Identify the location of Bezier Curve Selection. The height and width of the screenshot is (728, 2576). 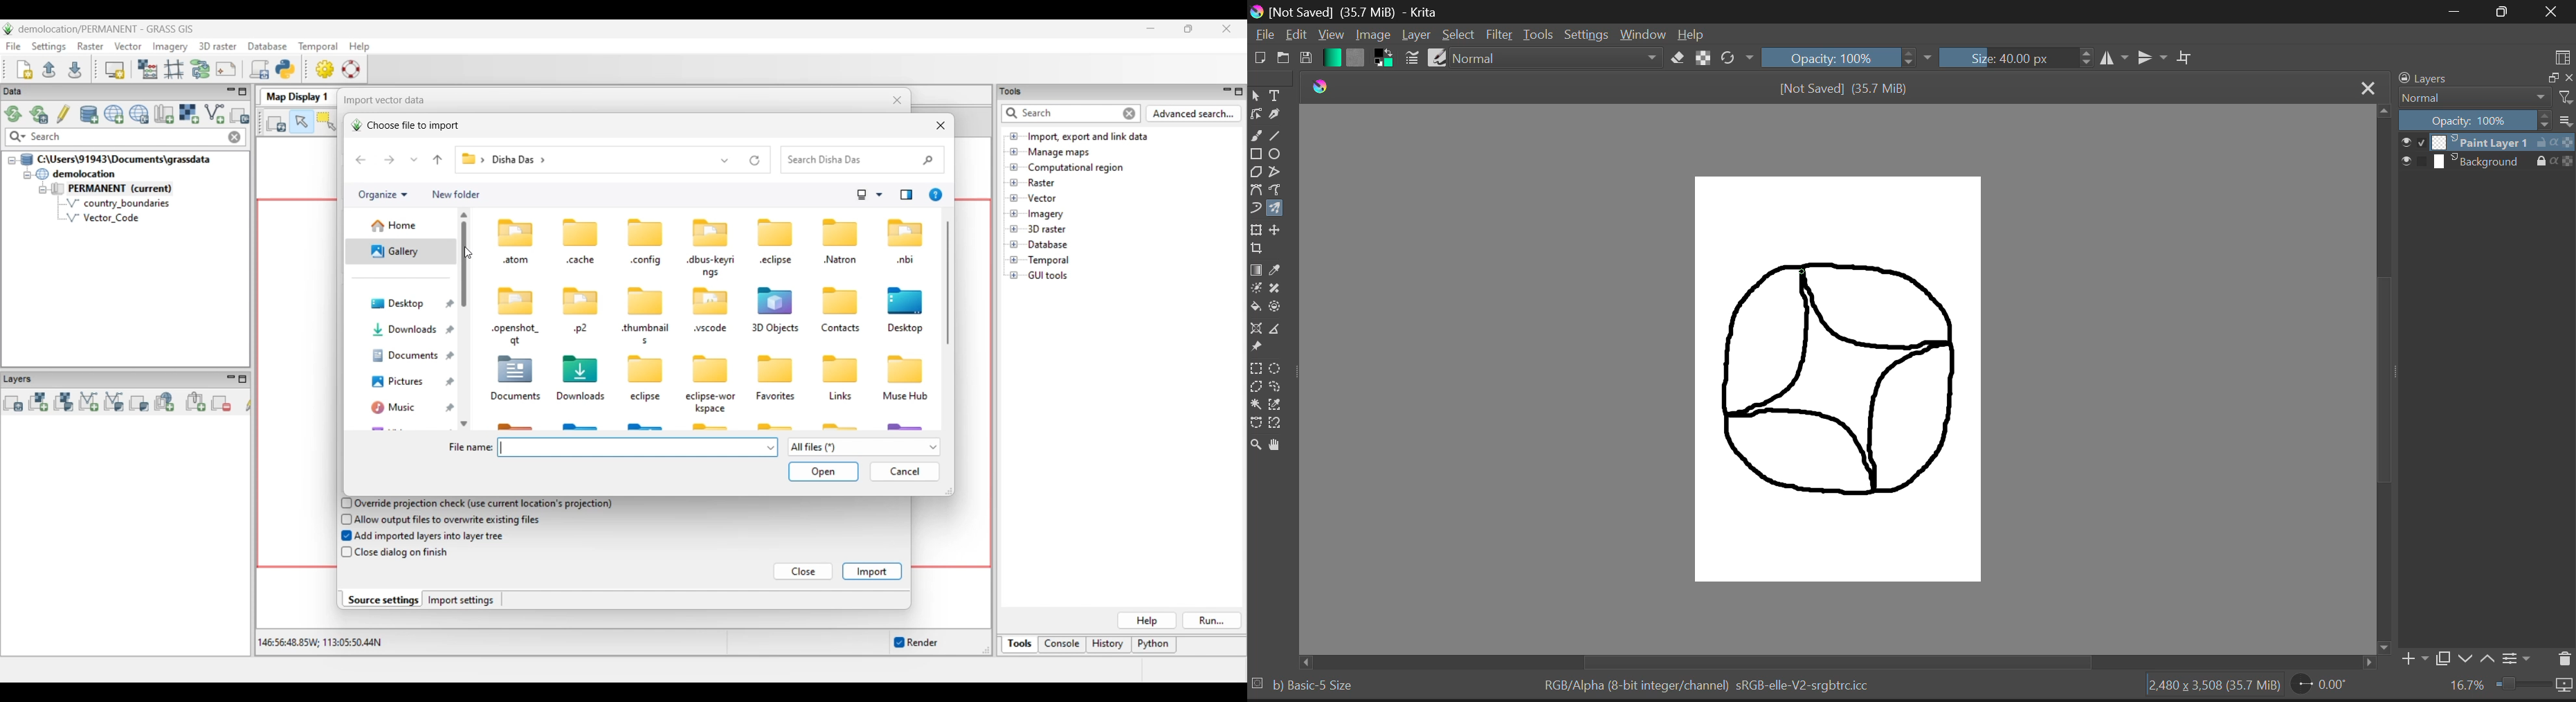
(1255, 424).